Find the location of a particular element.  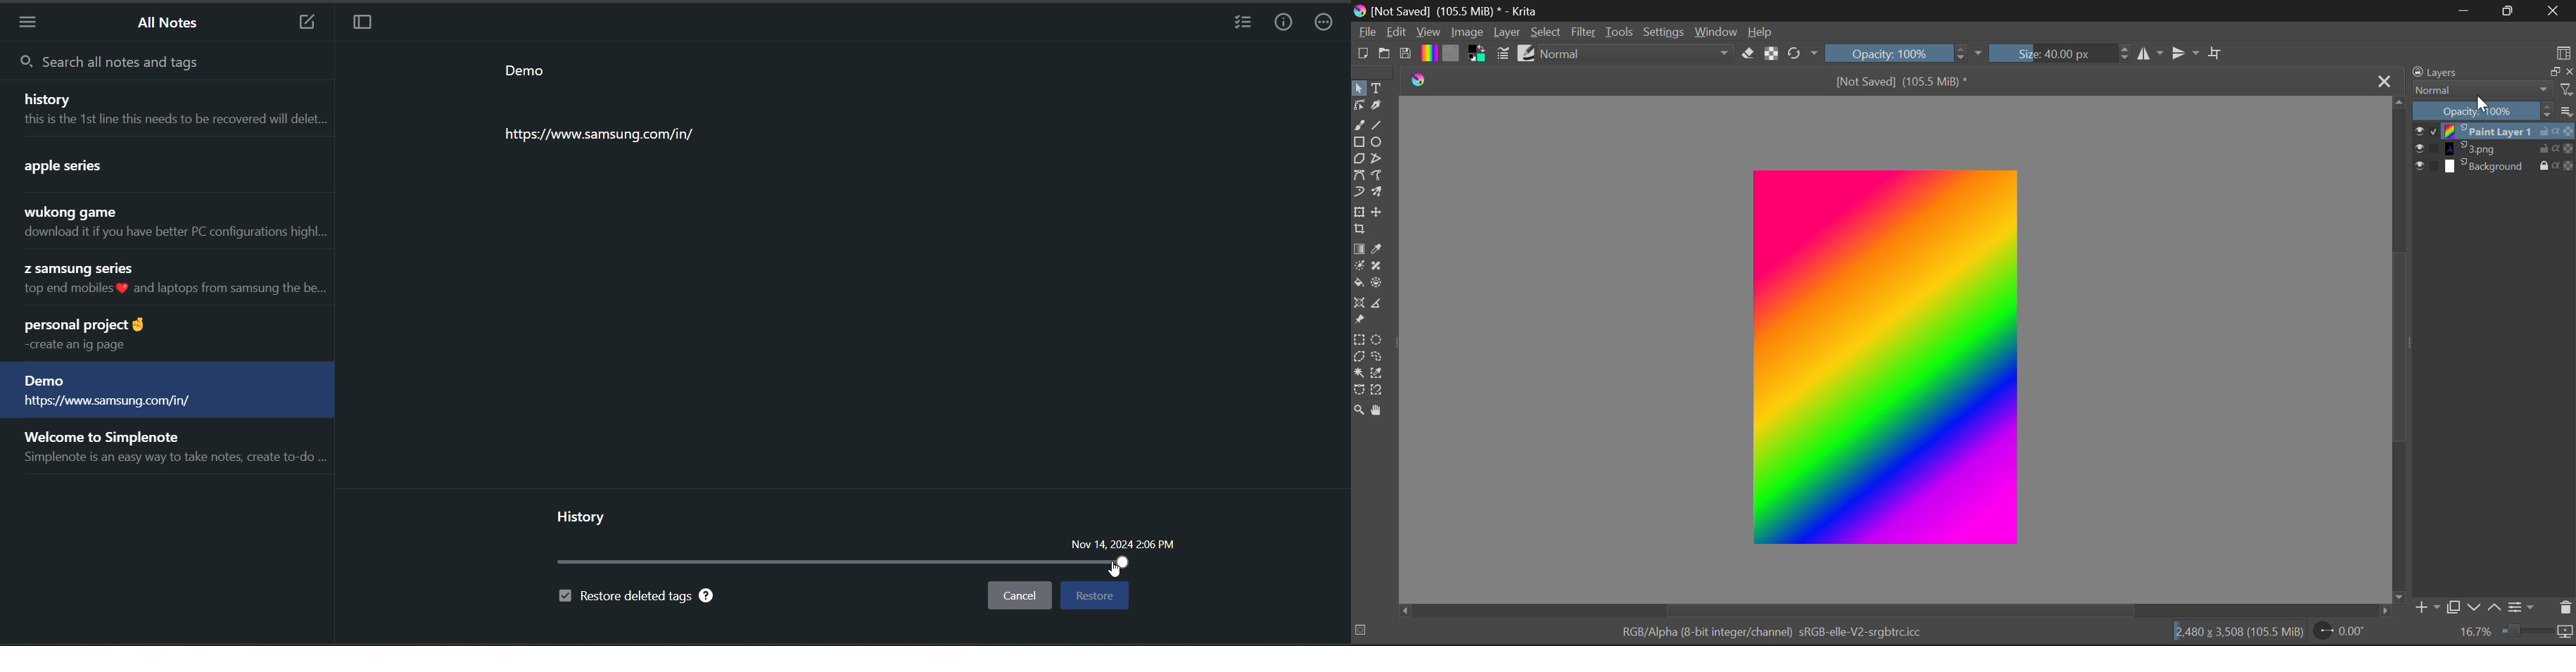

new note is located at coordinates (300, 21).